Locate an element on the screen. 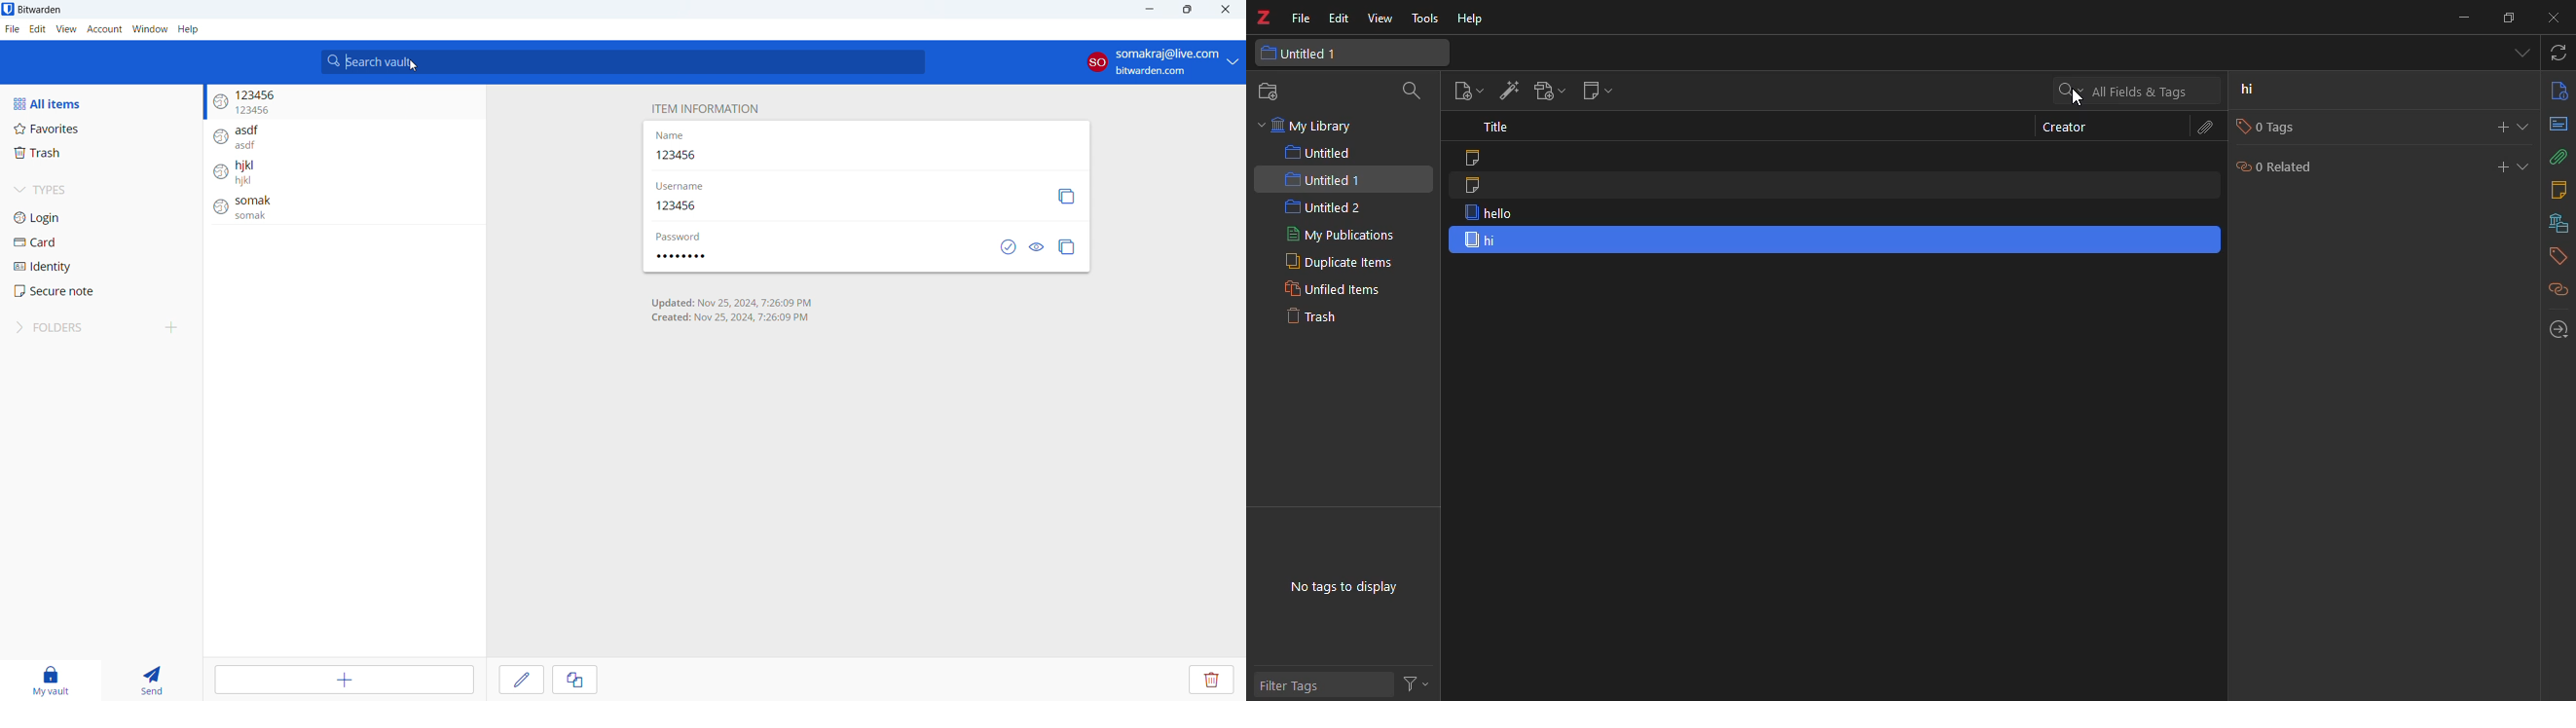 The width and height of the screenshot is (2576, 728). title is located at coordinates (40, 10).